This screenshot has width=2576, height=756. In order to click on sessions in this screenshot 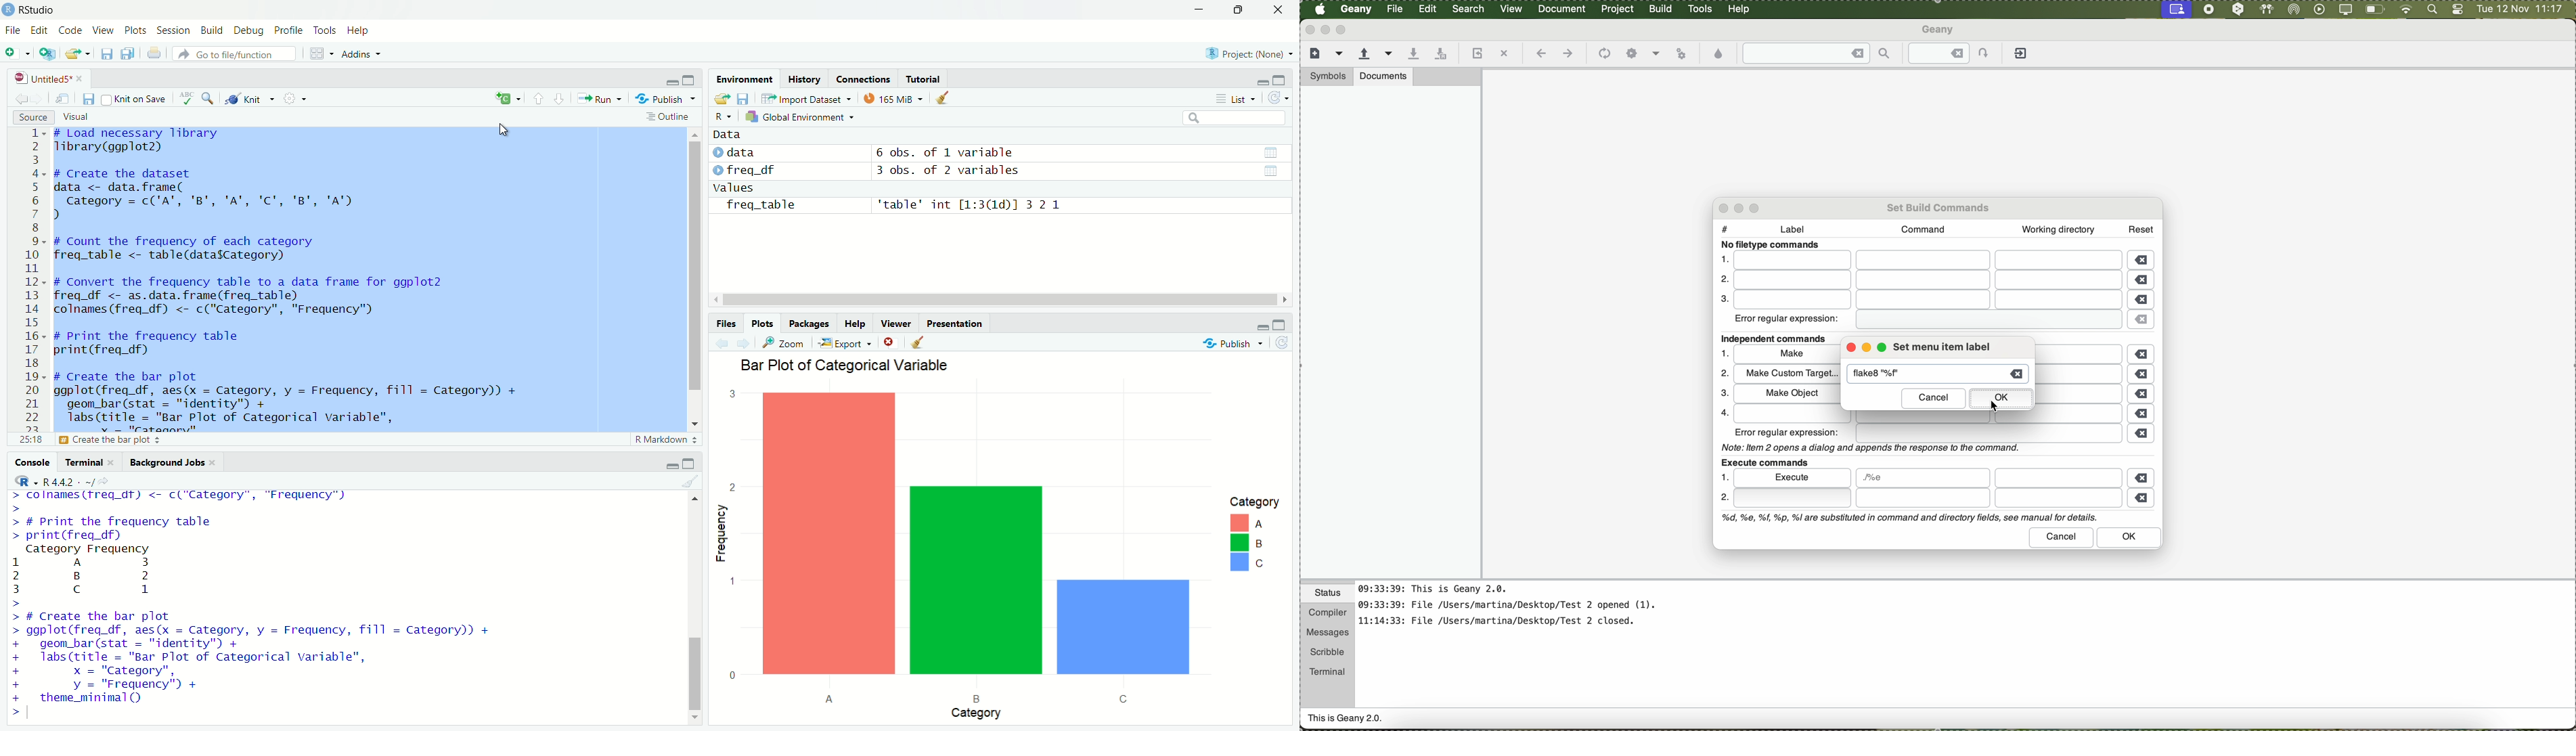, I will do `click(173, 30)`.